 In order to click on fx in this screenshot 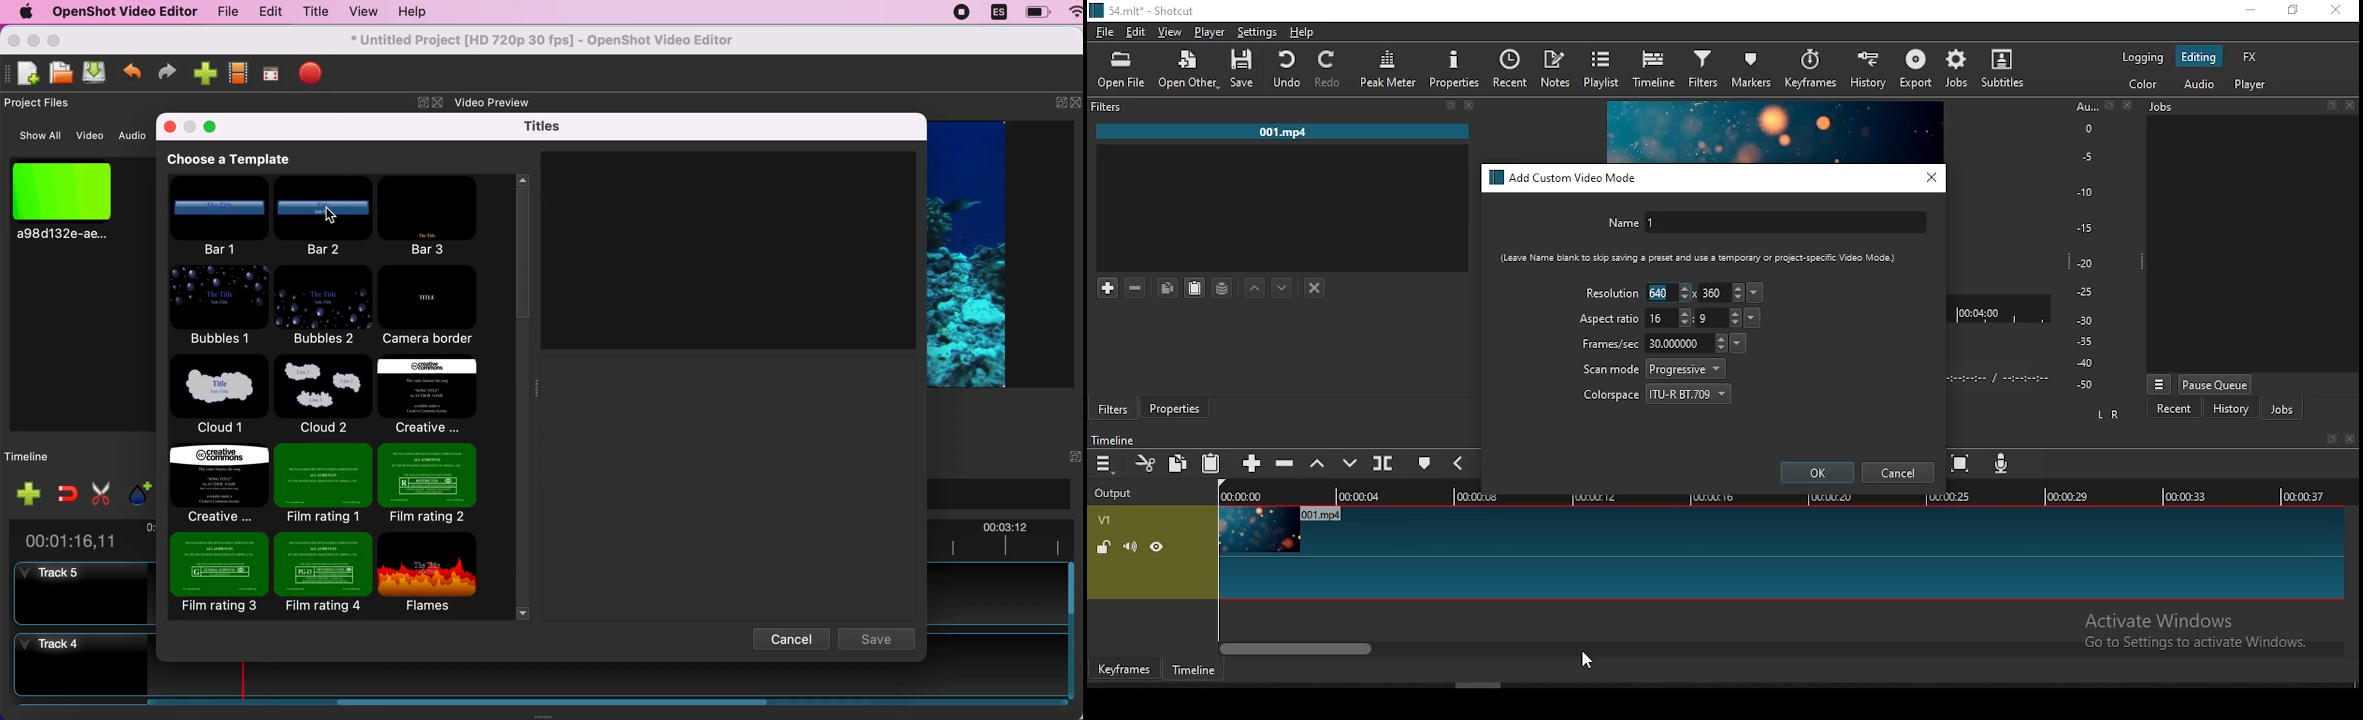, I will do `click(2252, 58)`.